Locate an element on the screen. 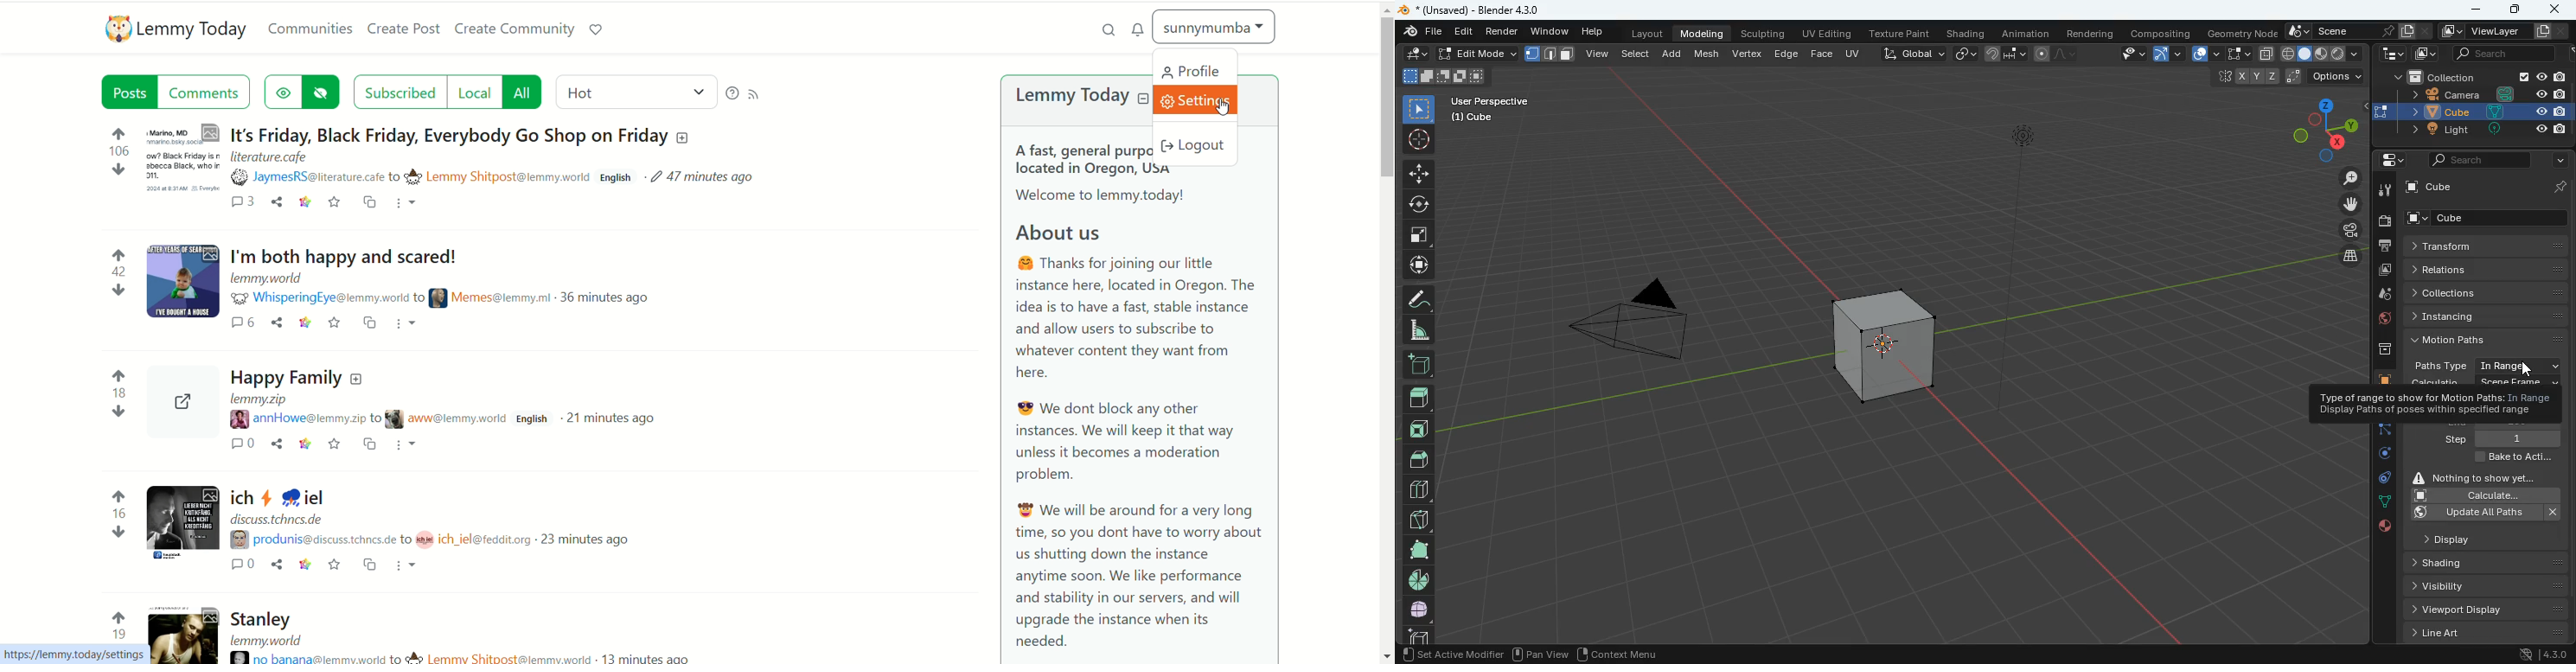 Image resolution: width=2576 pixels, height=672 pixels. dimension is located at coordinates (2316, 129).